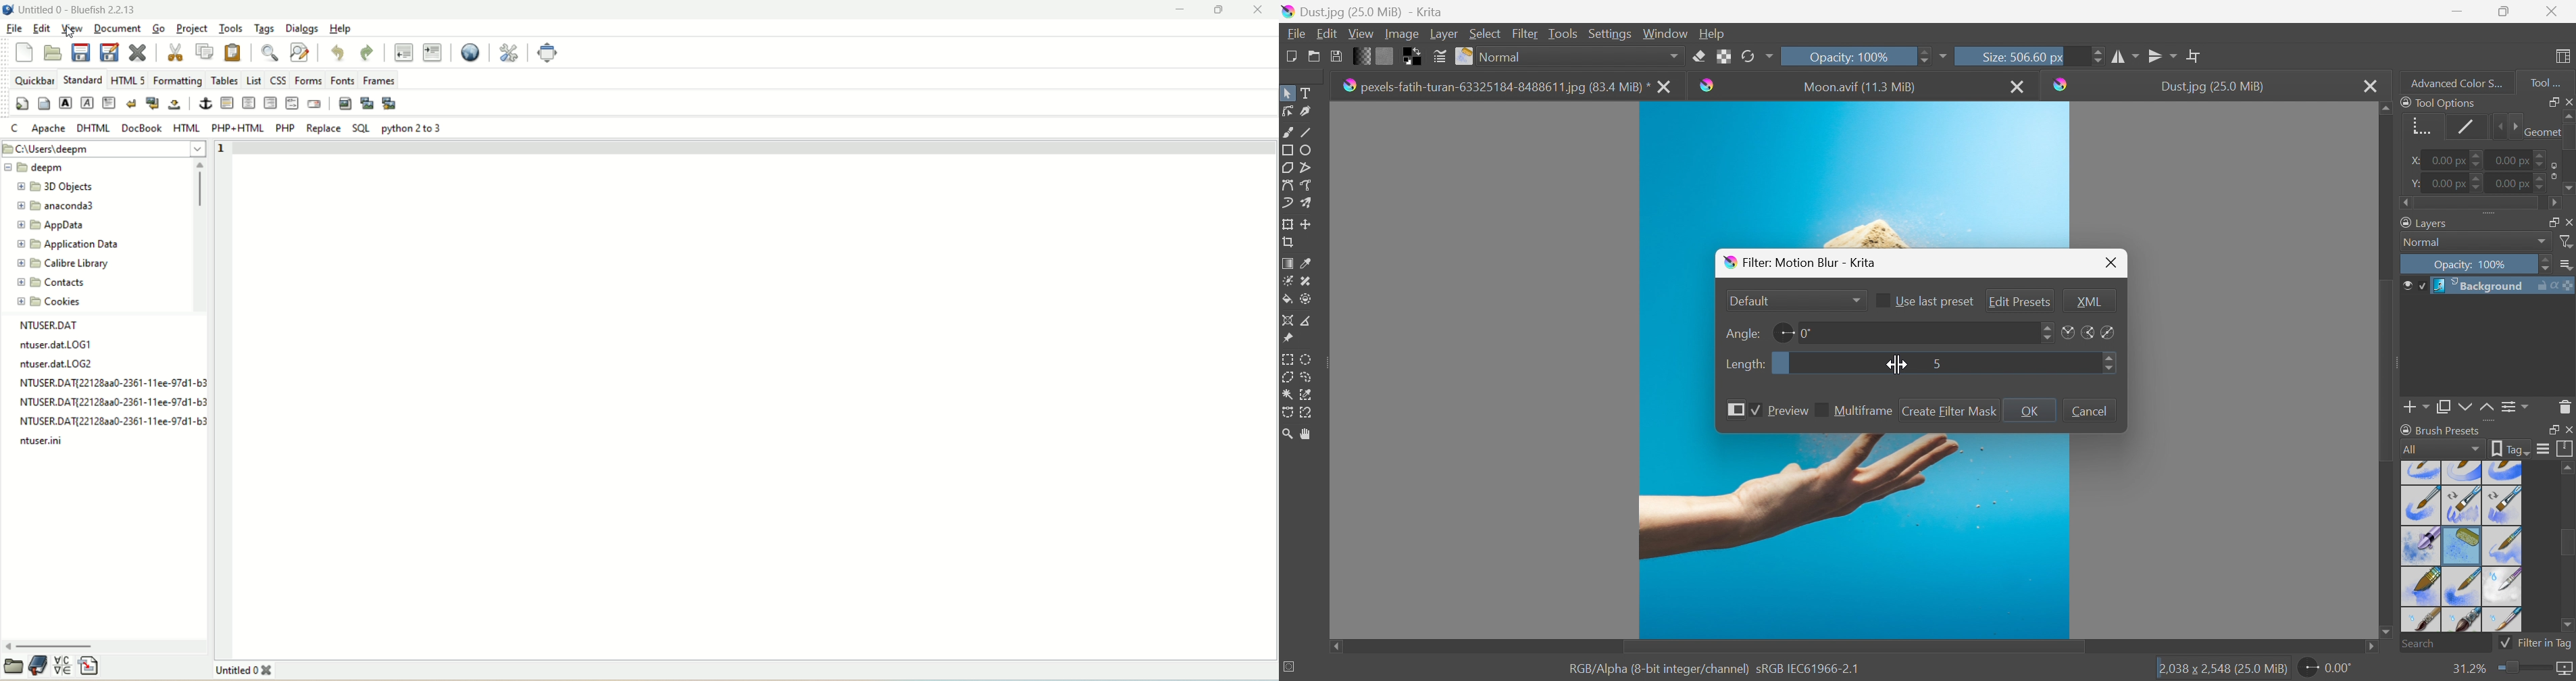  What do you see at coordinates (2446, 644) in the screenshot?
I see `Search` at bounding box center [2446, 644].